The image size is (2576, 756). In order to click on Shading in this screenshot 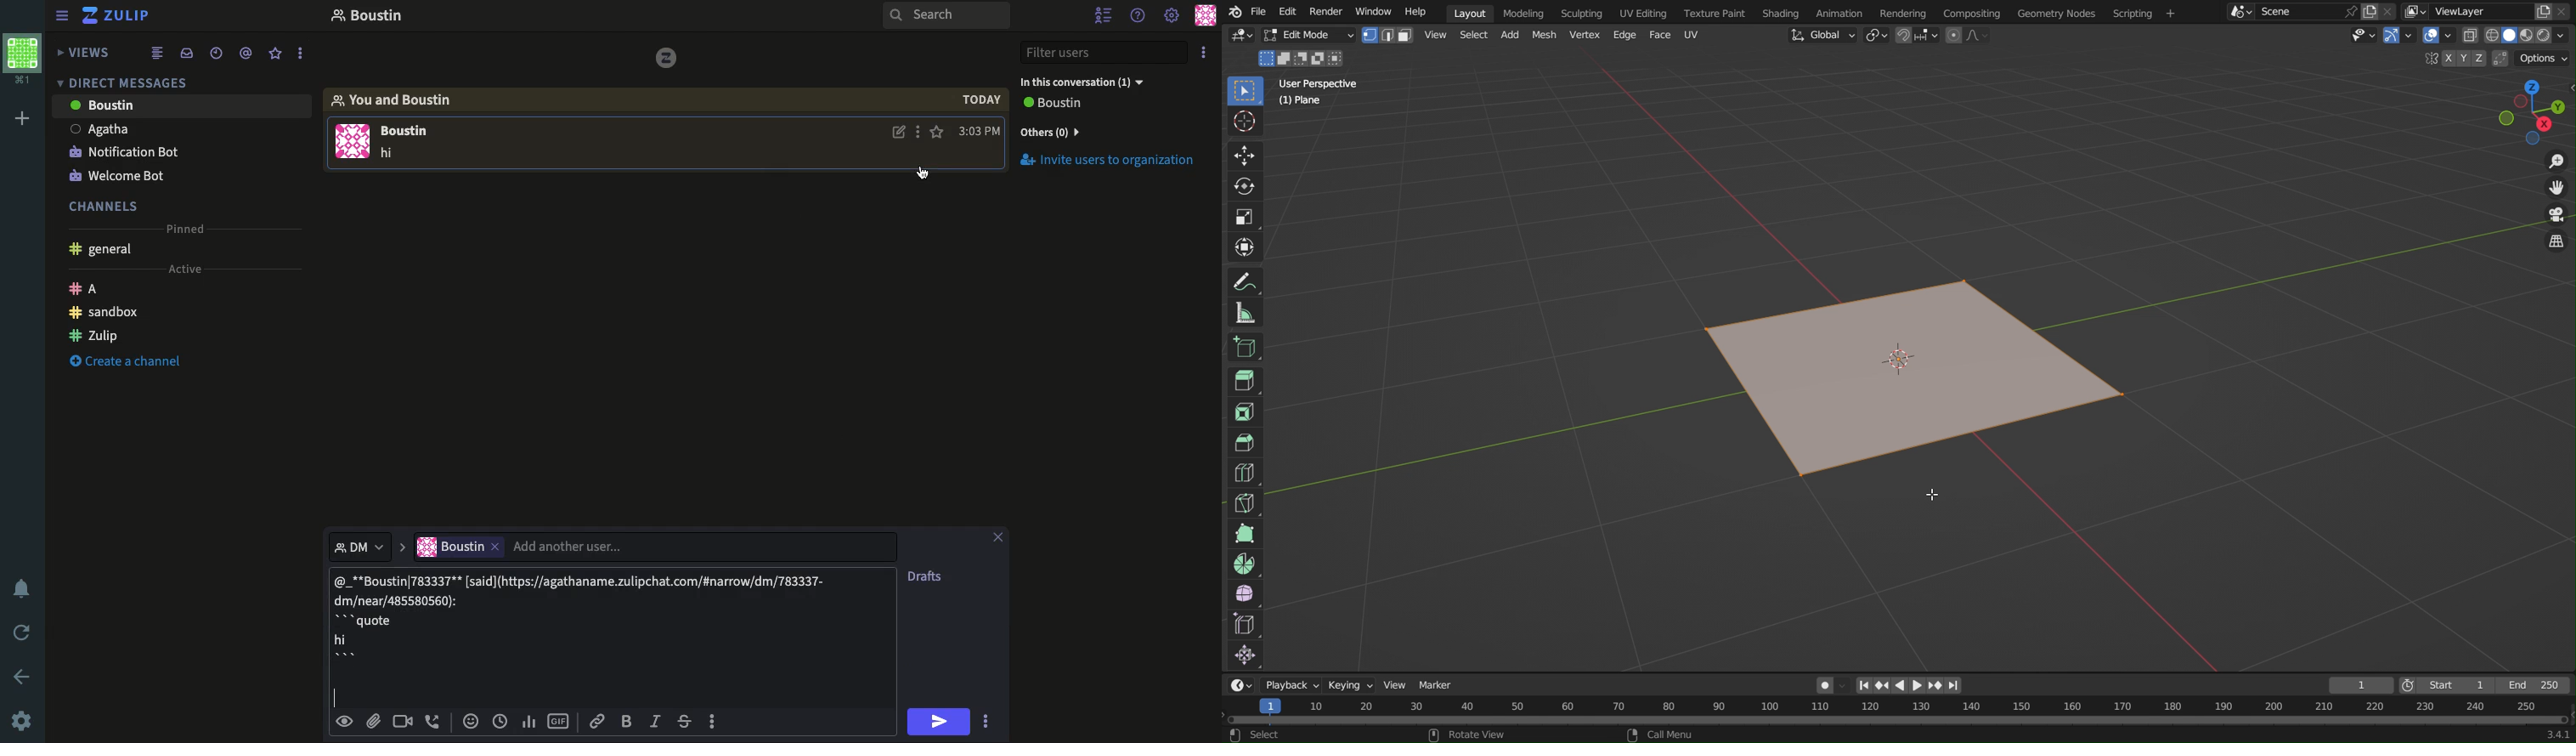, I will do `click(1783, 11)`.